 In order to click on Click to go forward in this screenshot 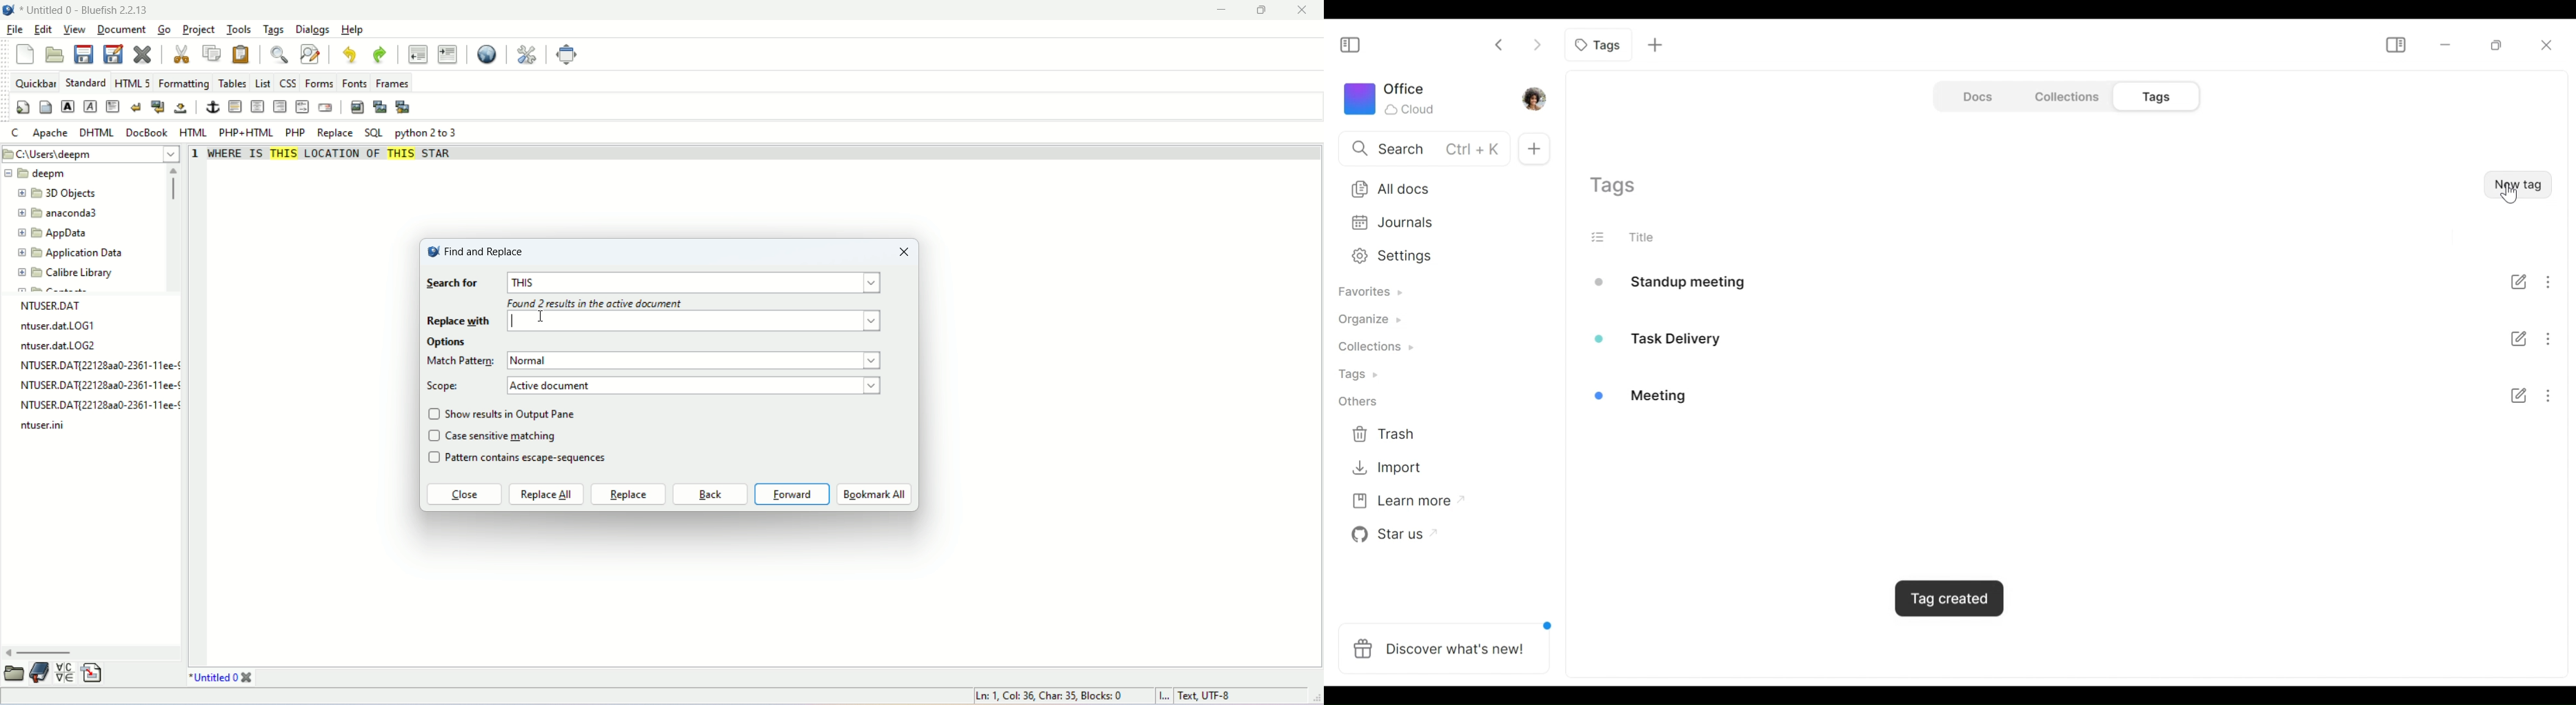, I will do `click(1534, 44)`.